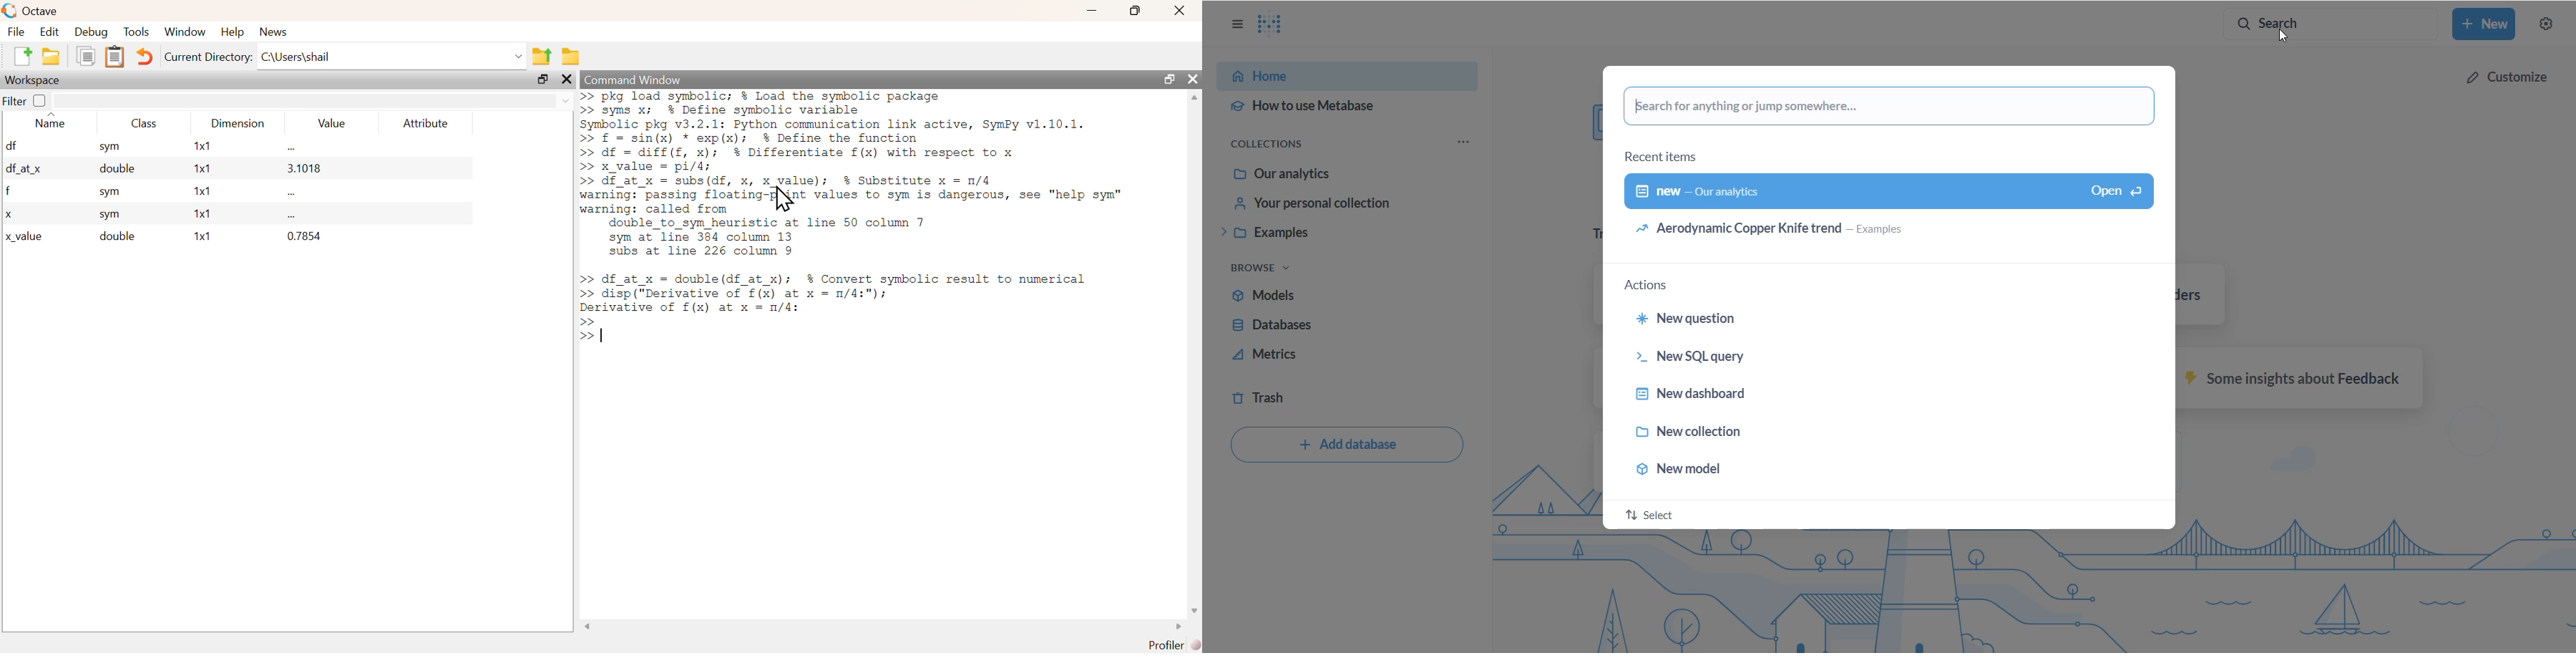 The width and height of the screenshot is (2576, 672). Describe the element at coordinates (142, 122) in the screenshot. I see `Class` at that location.